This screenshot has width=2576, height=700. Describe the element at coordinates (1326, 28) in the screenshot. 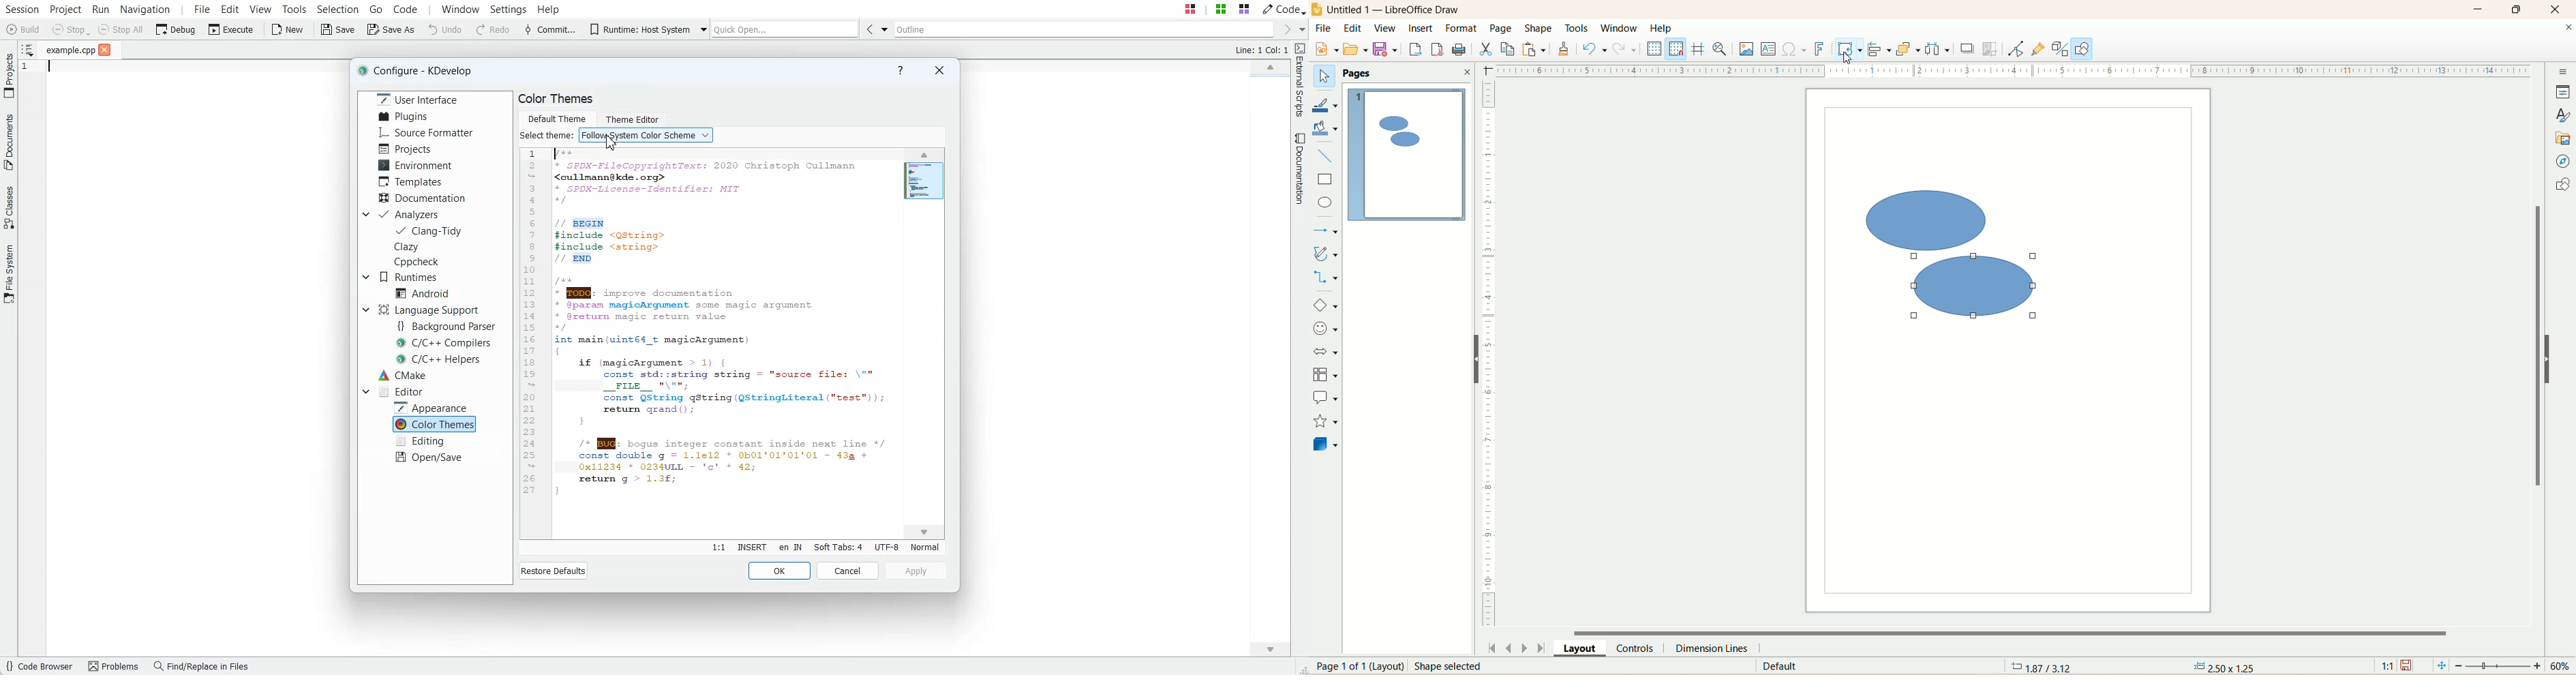

I see `file` at that location.